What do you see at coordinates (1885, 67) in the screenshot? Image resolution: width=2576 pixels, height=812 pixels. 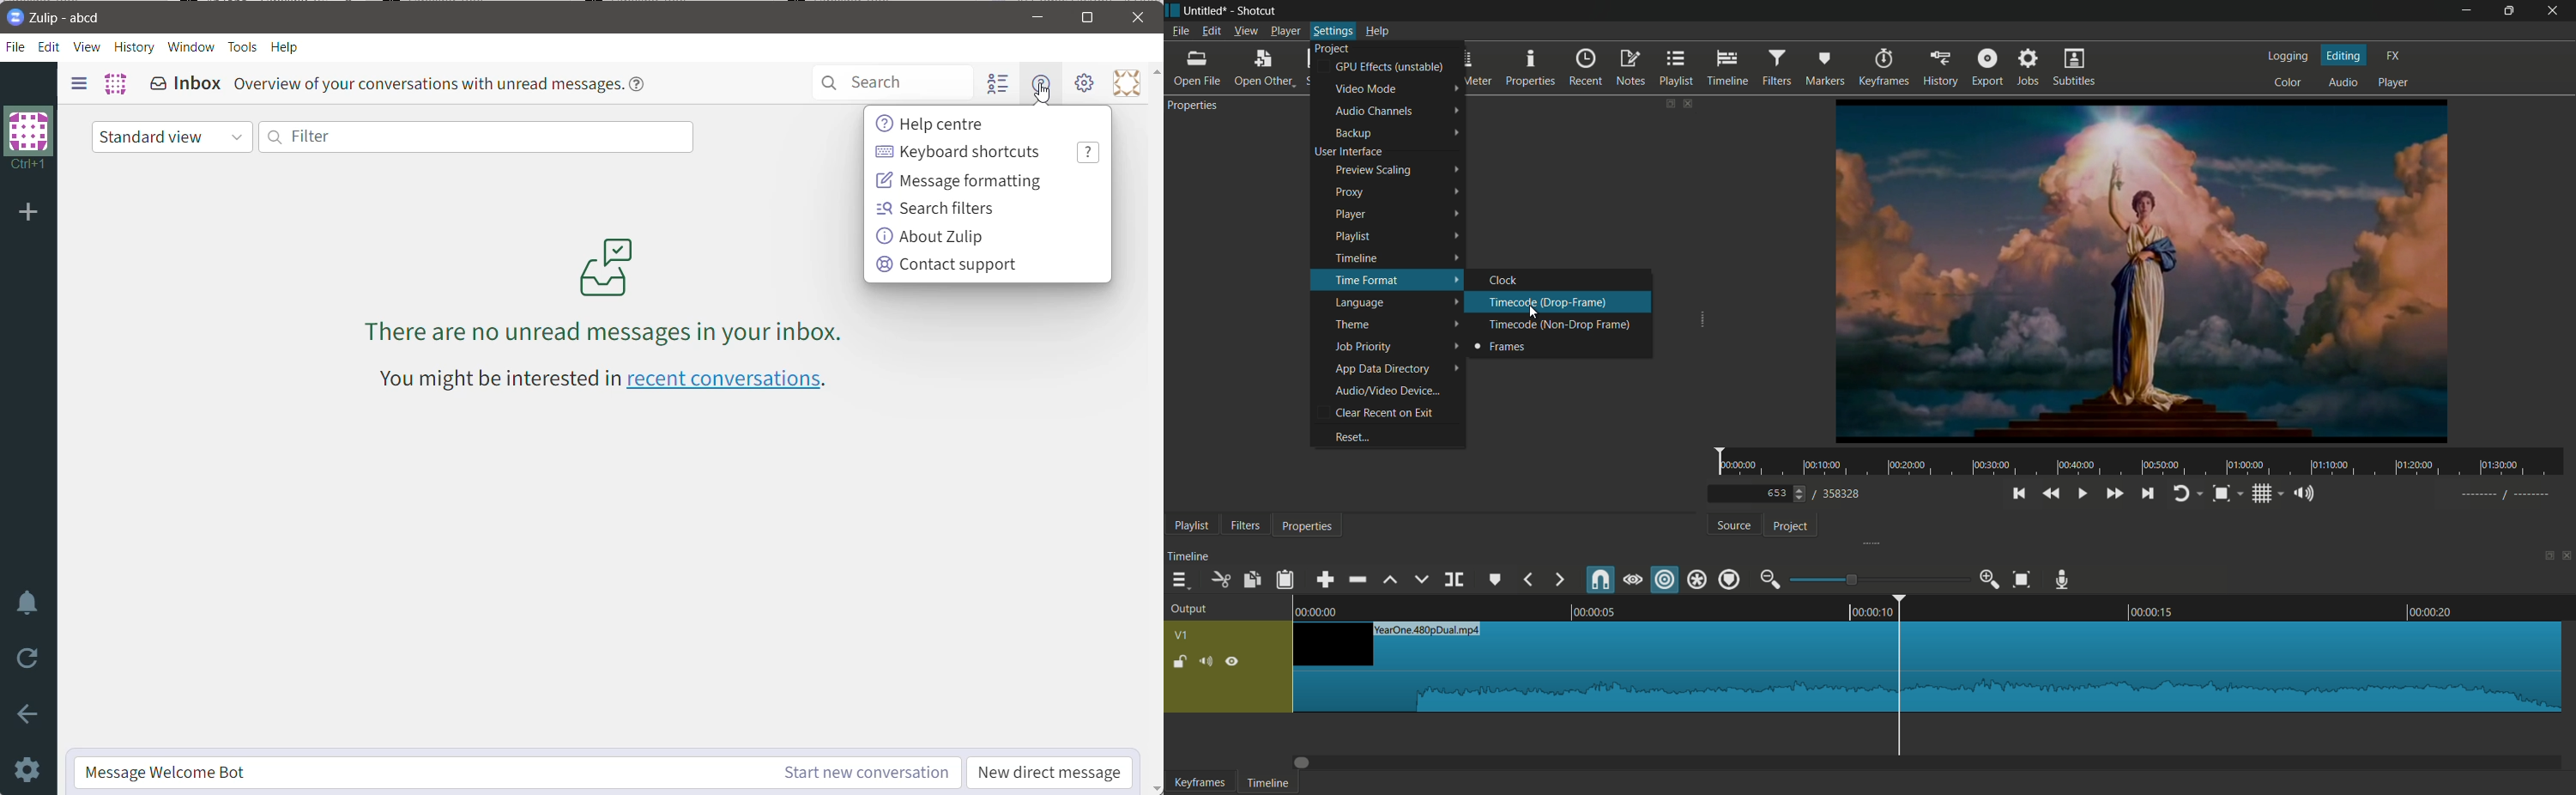 I see `keyframes` at bounding box center [1885, 67].